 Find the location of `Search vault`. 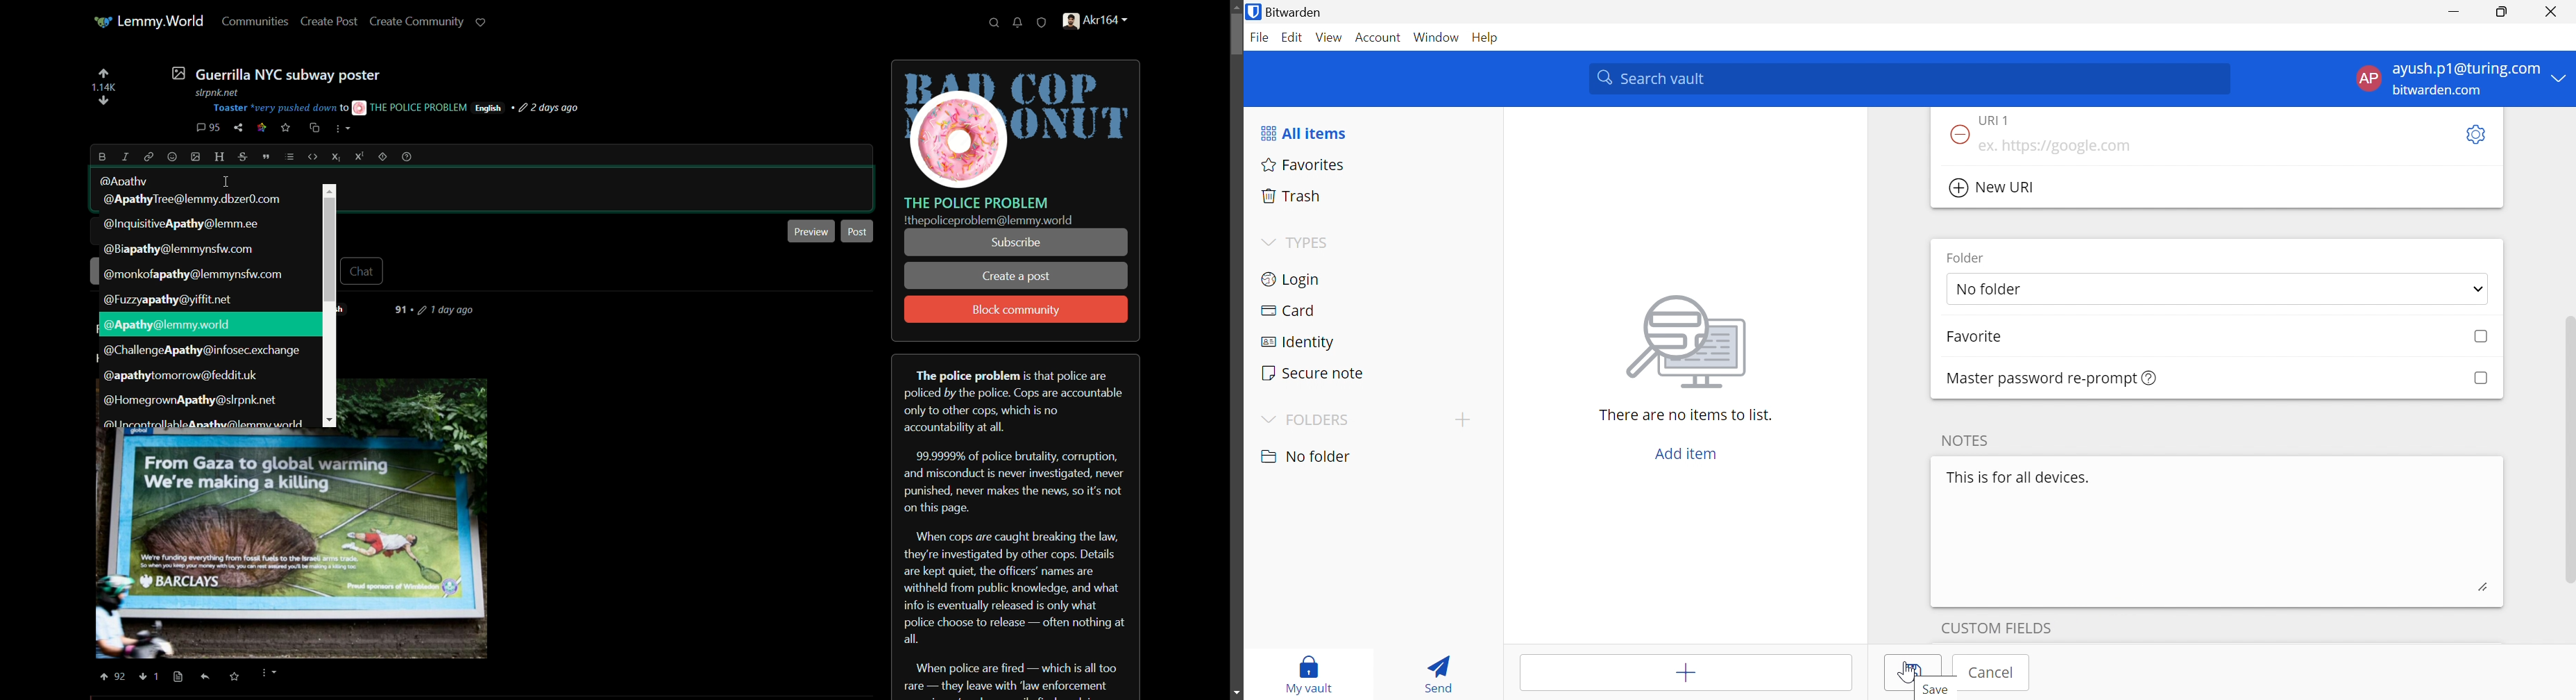

Search vault is located at coordinates (1908, 78).